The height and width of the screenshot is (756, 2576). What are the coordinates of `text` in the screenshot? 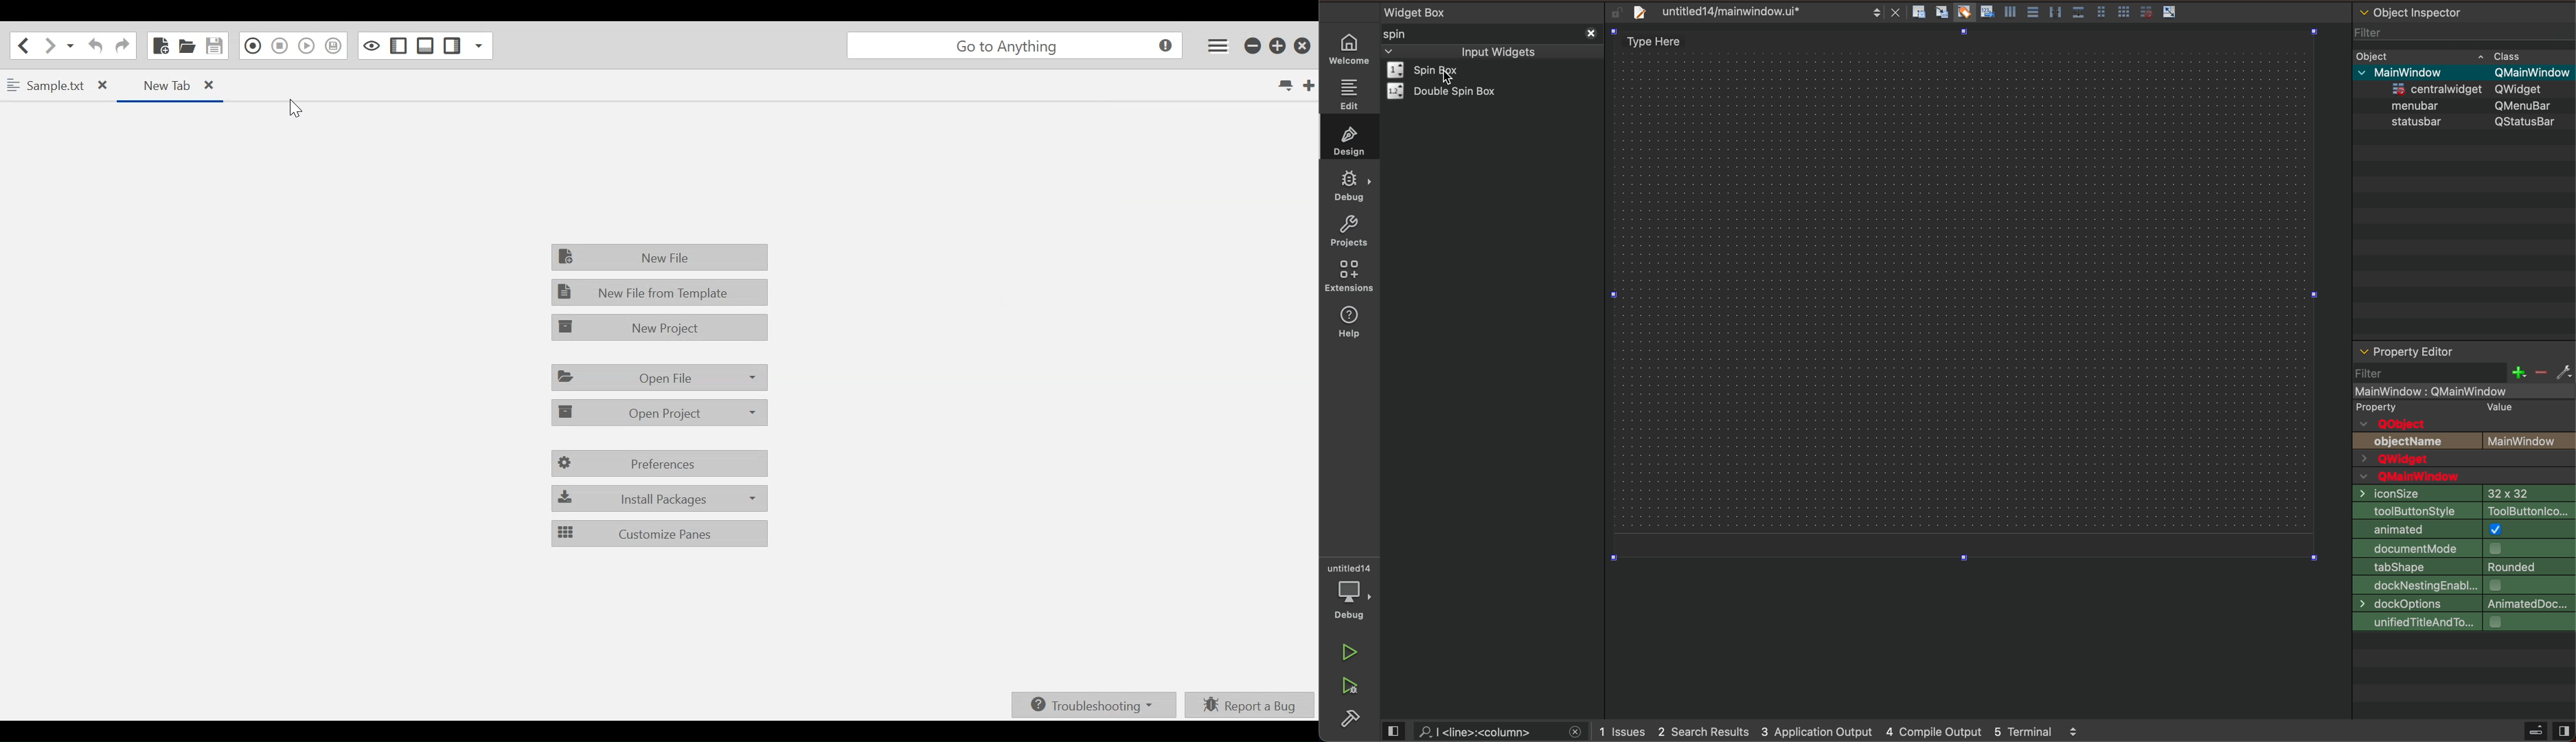 It's located at (2425, 477).